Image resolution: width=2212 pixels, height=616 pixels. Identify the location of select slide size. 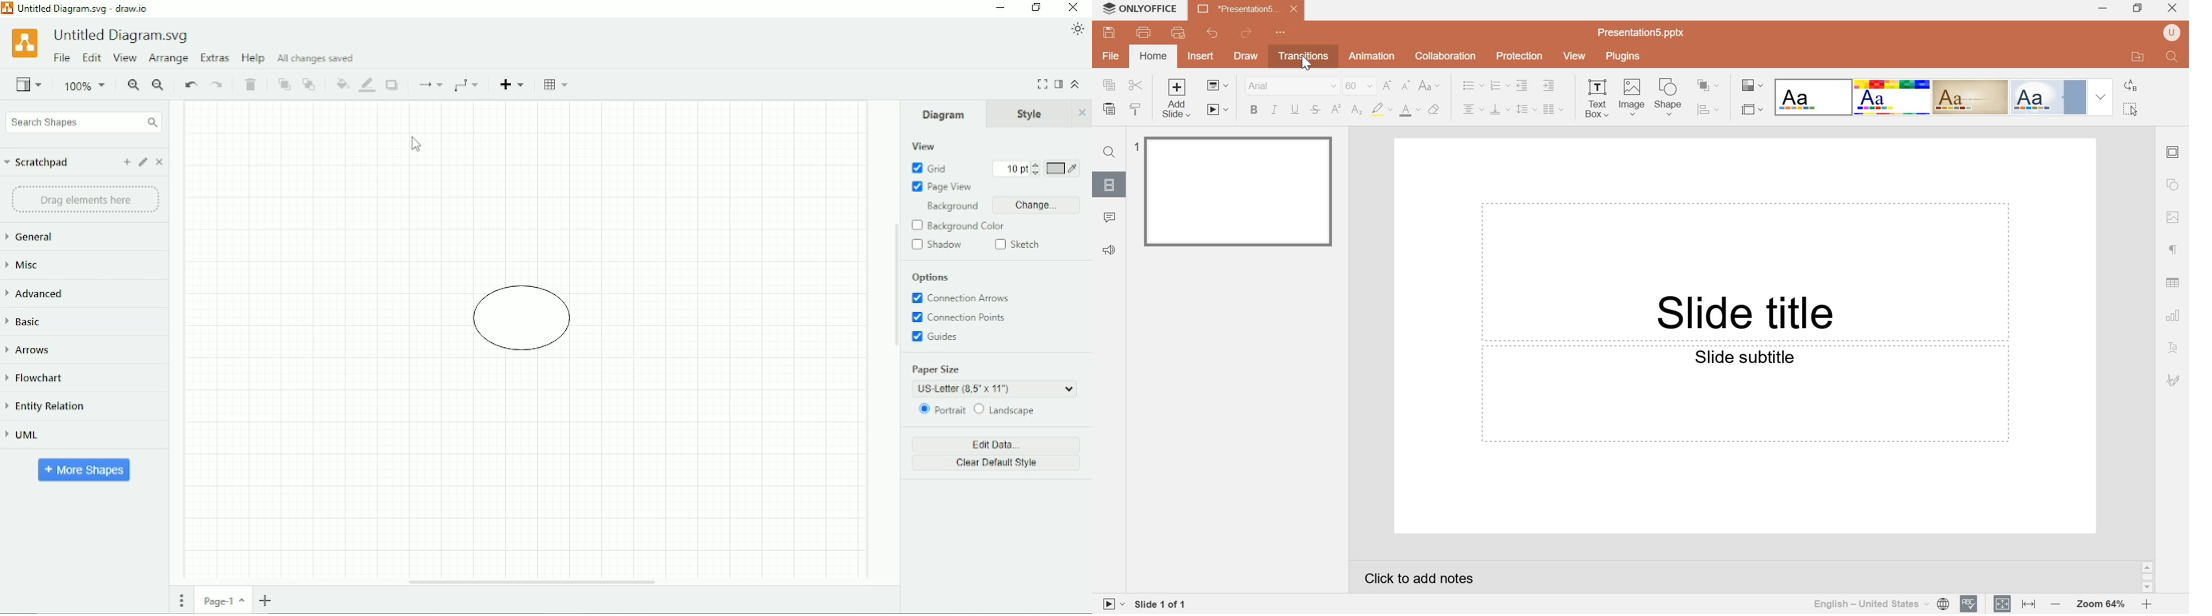
(1751, 110).